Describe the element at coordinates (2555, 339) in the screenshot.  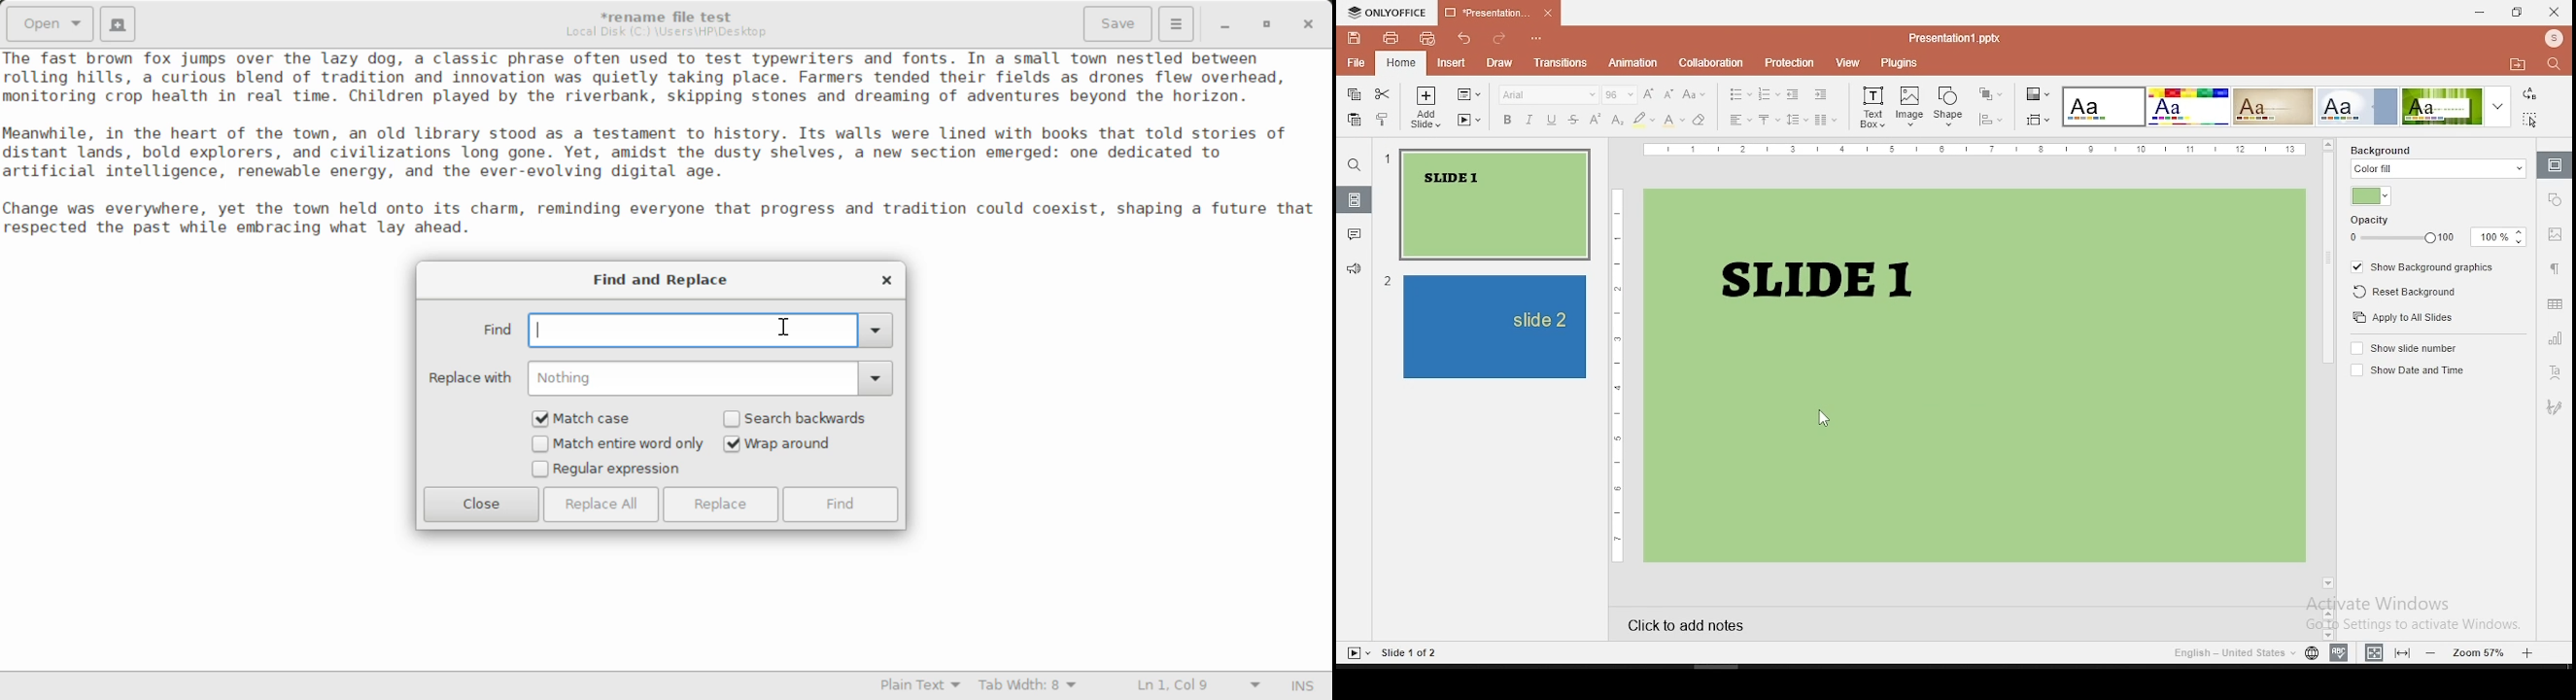
I see `chart settings` at that location.